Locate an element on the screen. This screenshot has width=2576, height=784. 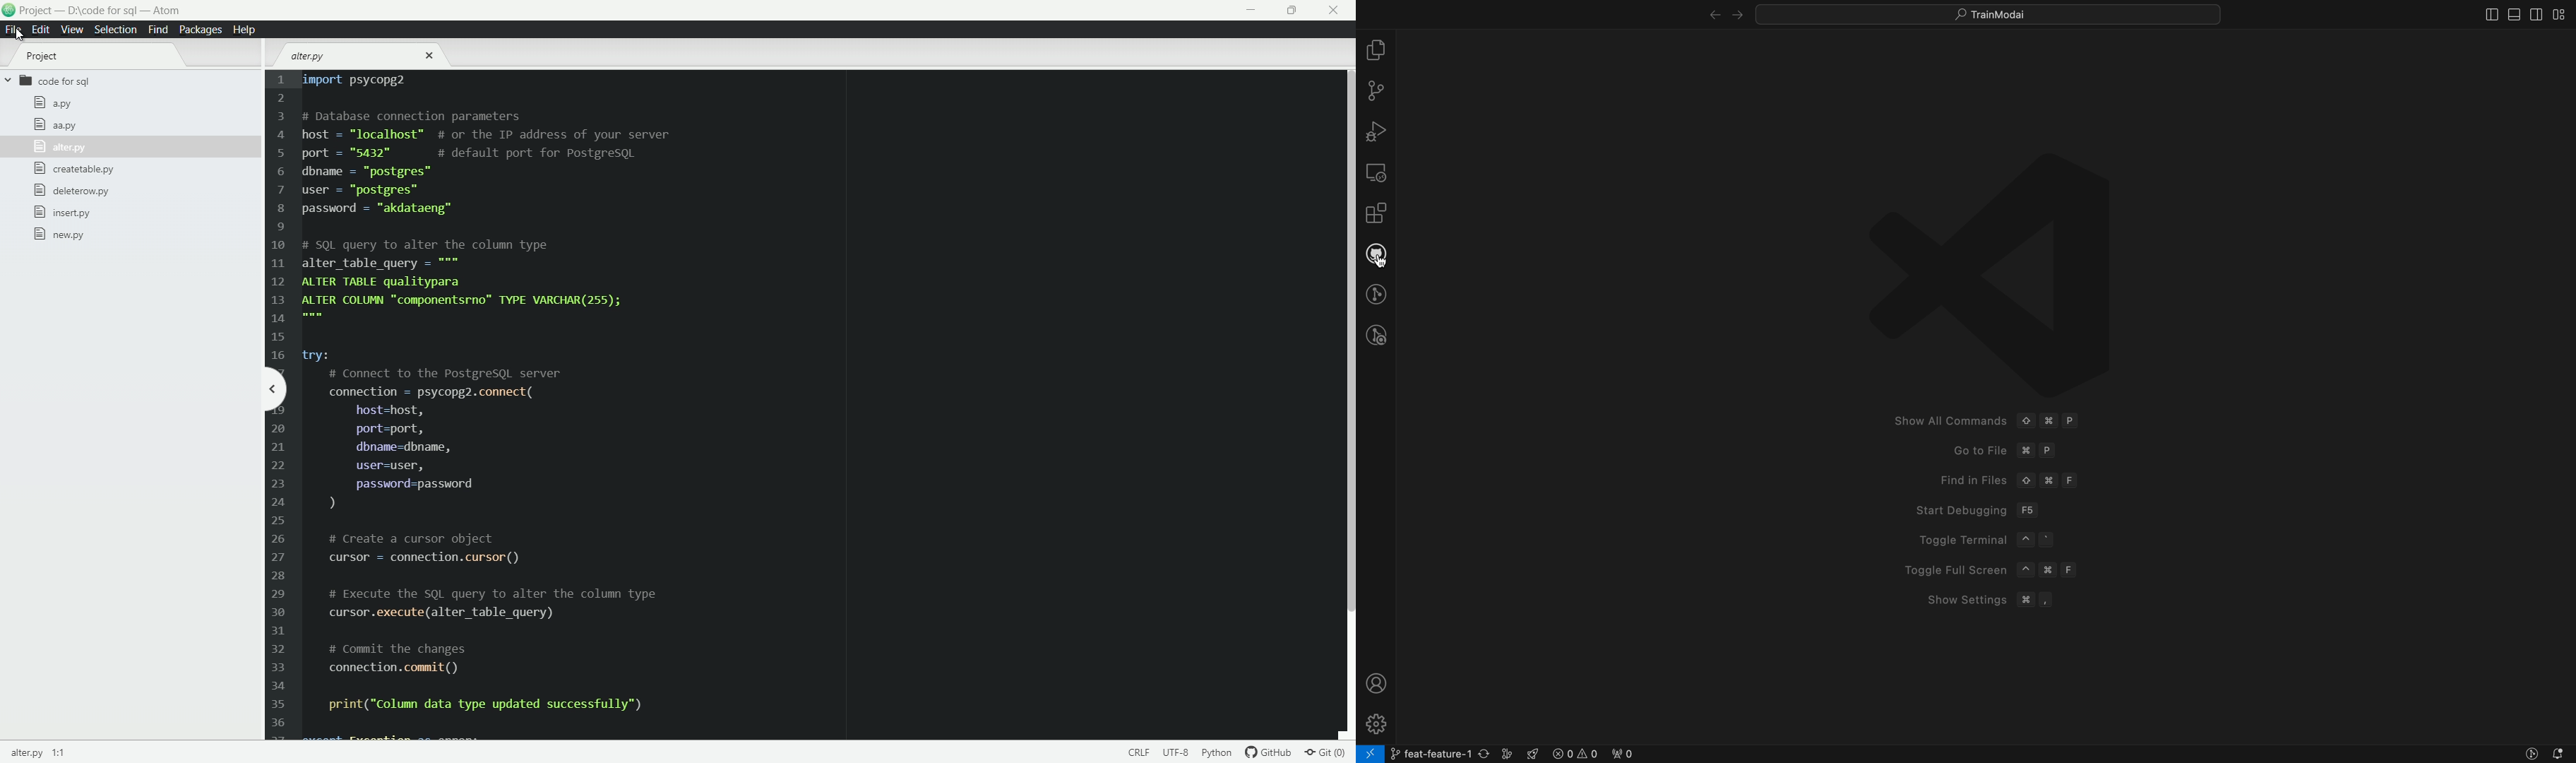
git panel is located at coordinates (1377, 92).